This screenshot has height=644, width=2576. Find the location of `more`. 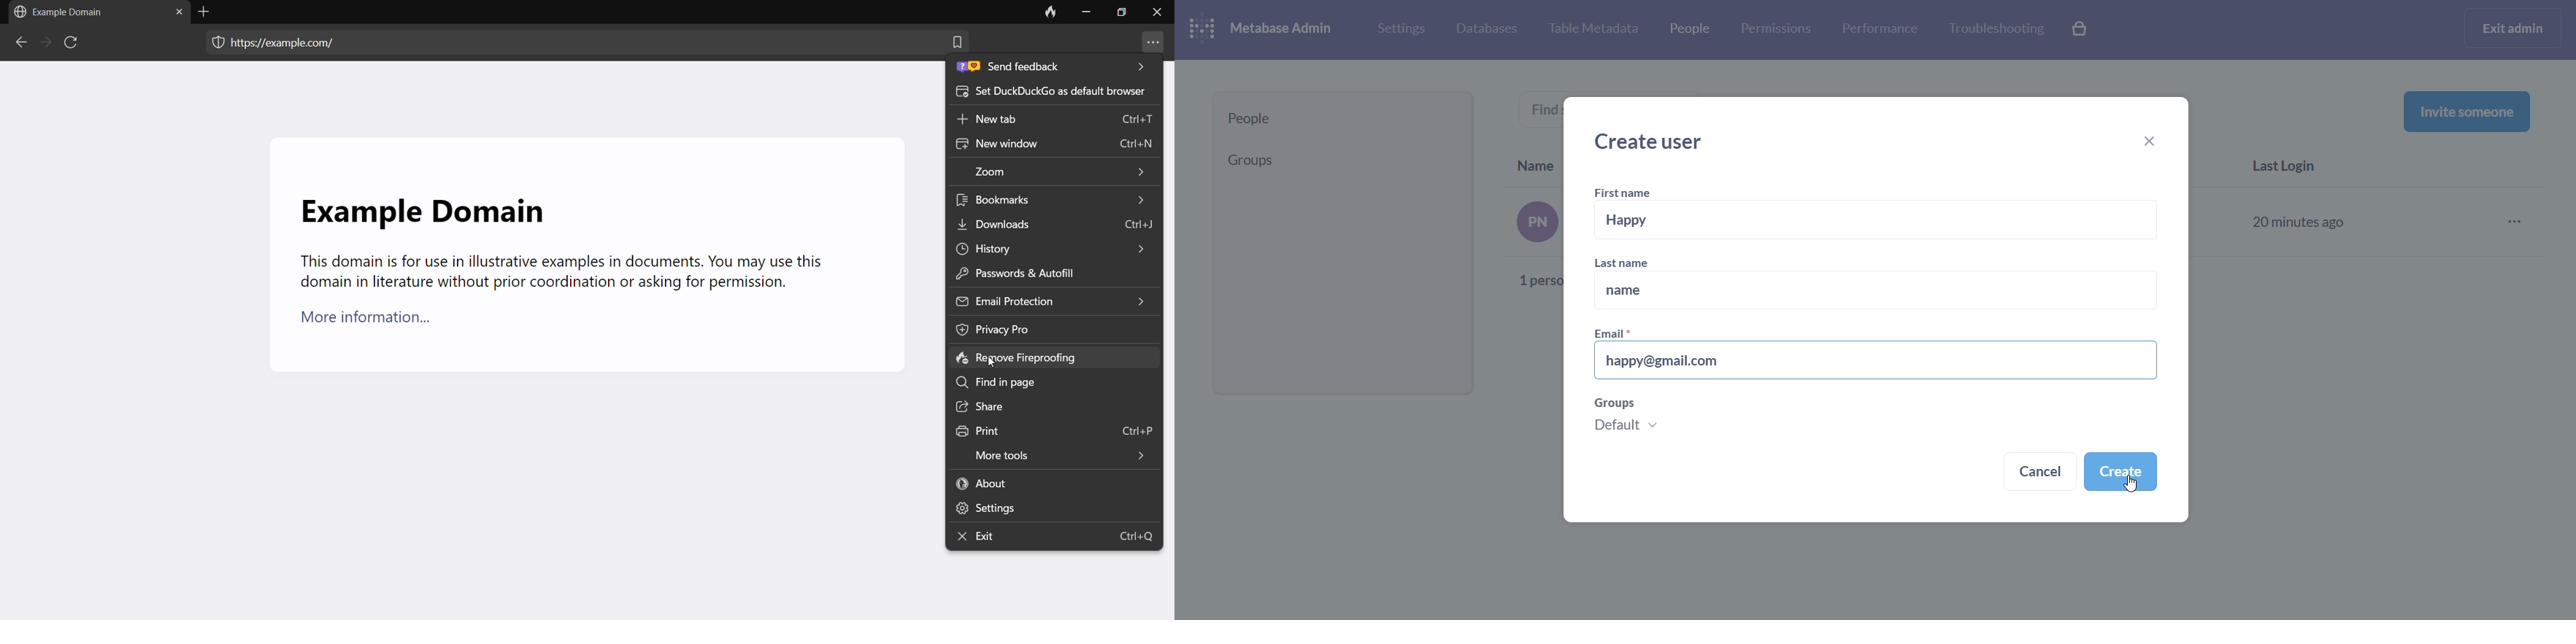

more is located at coordinates (2519, 222).